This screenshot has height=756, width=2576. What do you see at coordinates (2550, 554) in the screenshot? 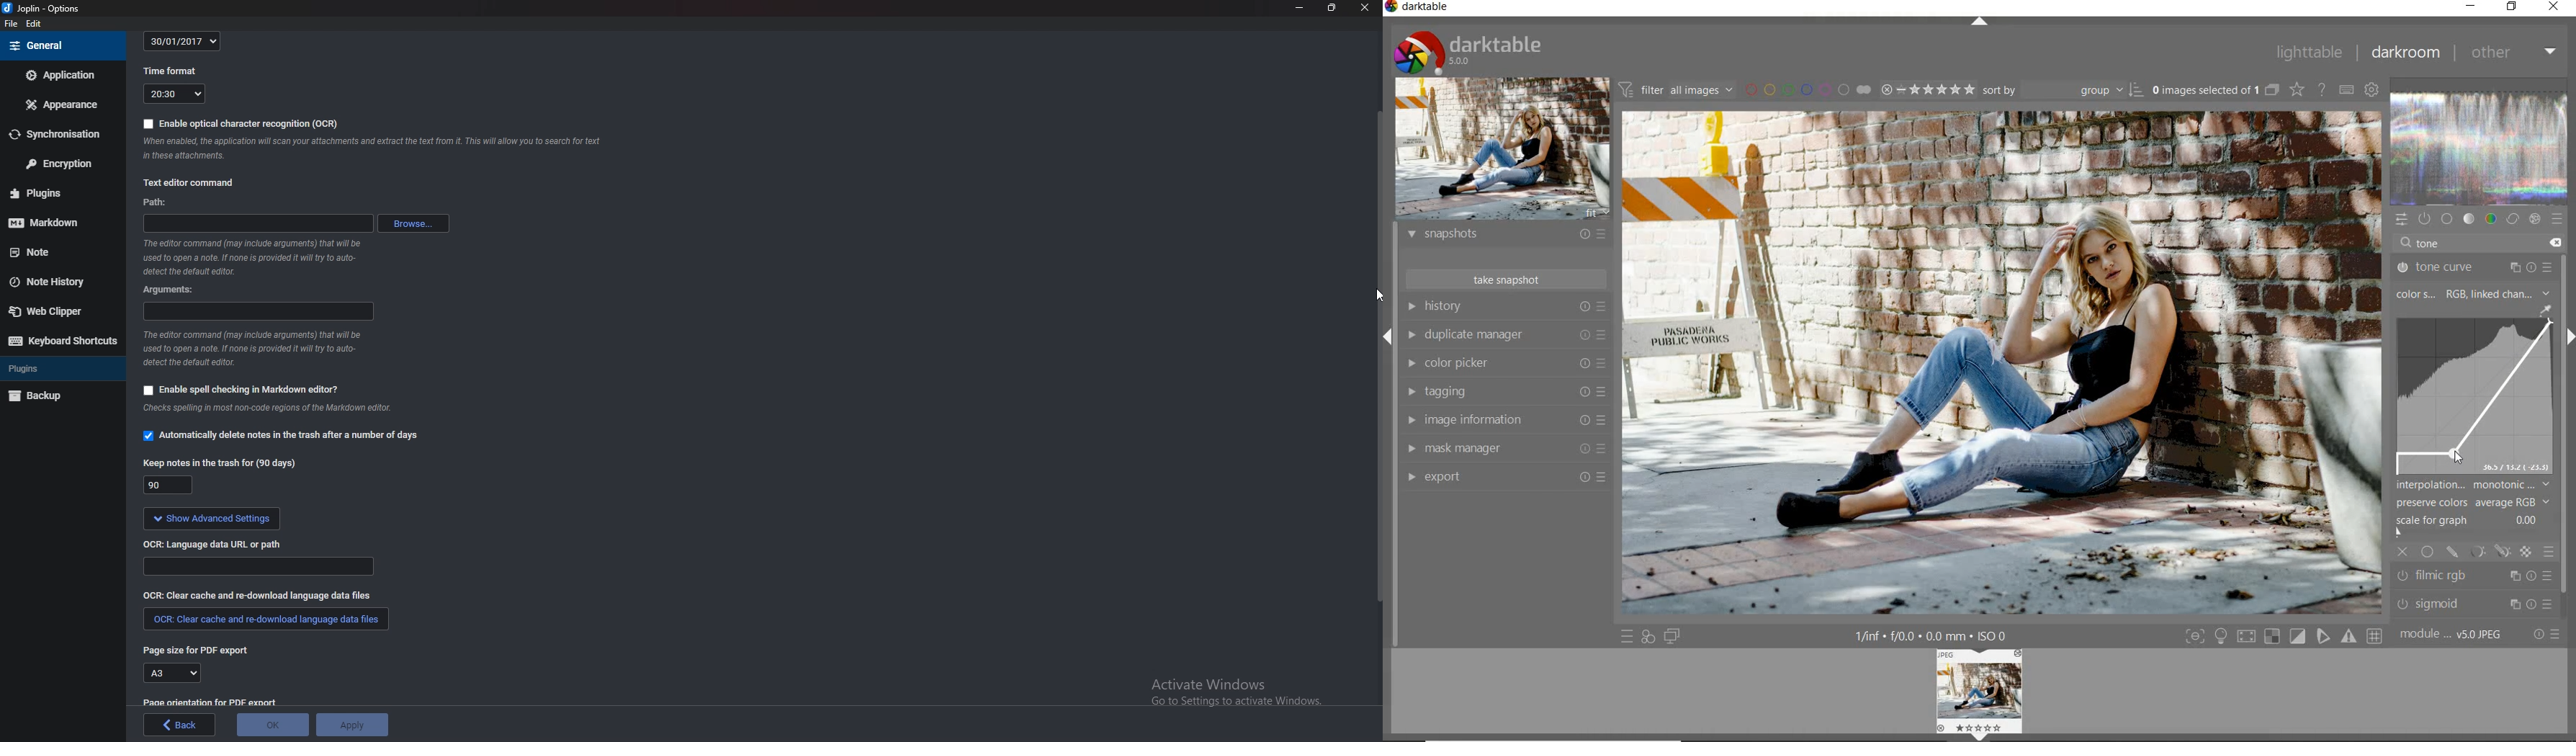
I see `blending options` at bounding box center [2550, 554].